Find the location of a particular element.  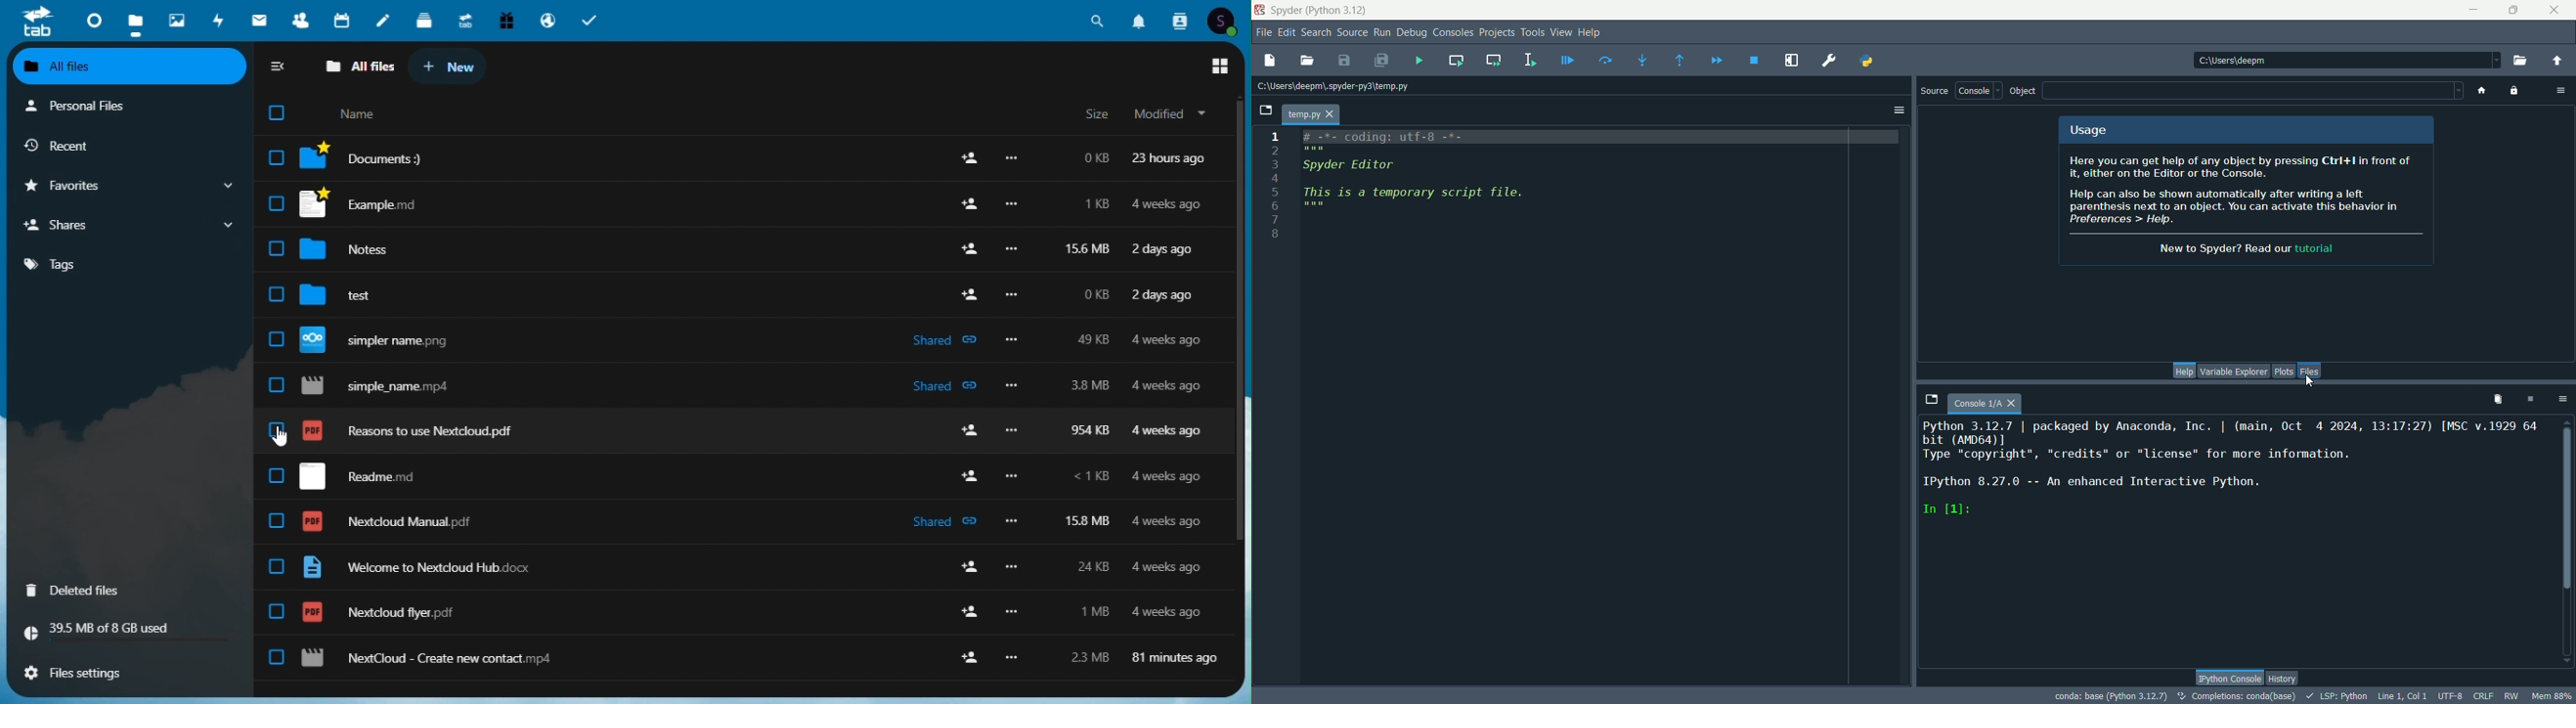

81 minutes ago is located at coordinates (1177, 655).